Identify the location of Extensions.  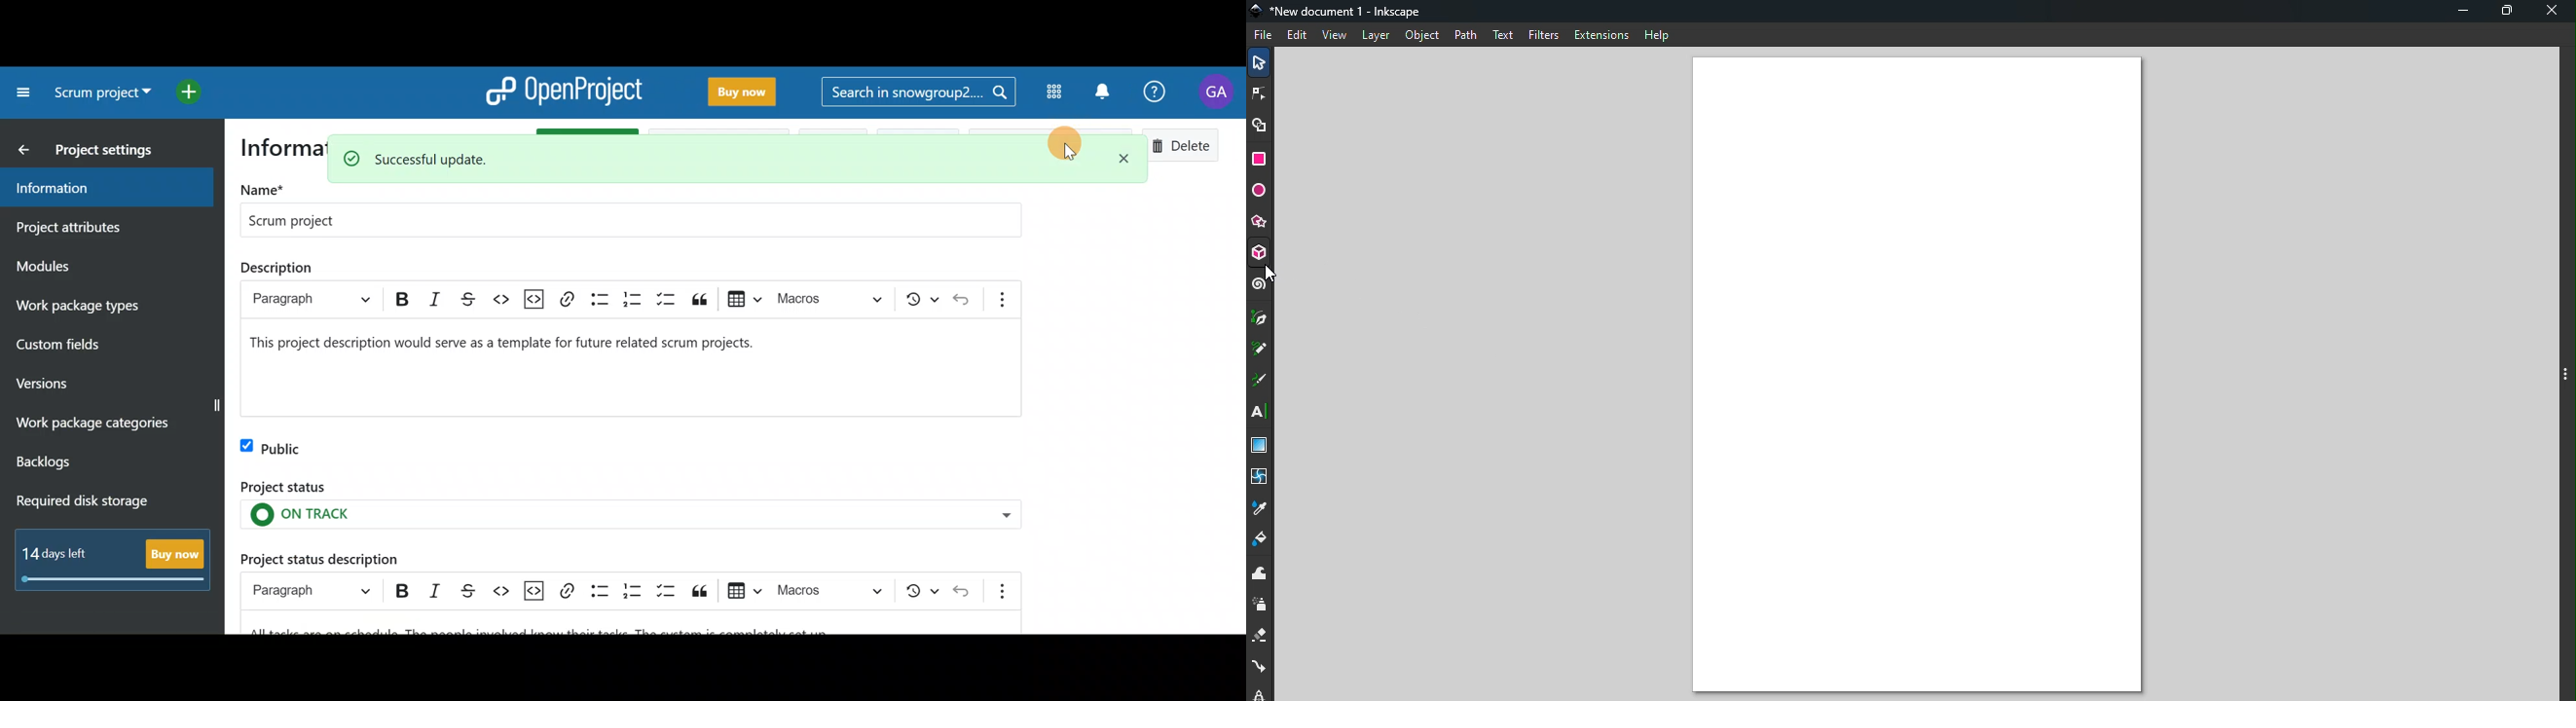
(1602, 37).